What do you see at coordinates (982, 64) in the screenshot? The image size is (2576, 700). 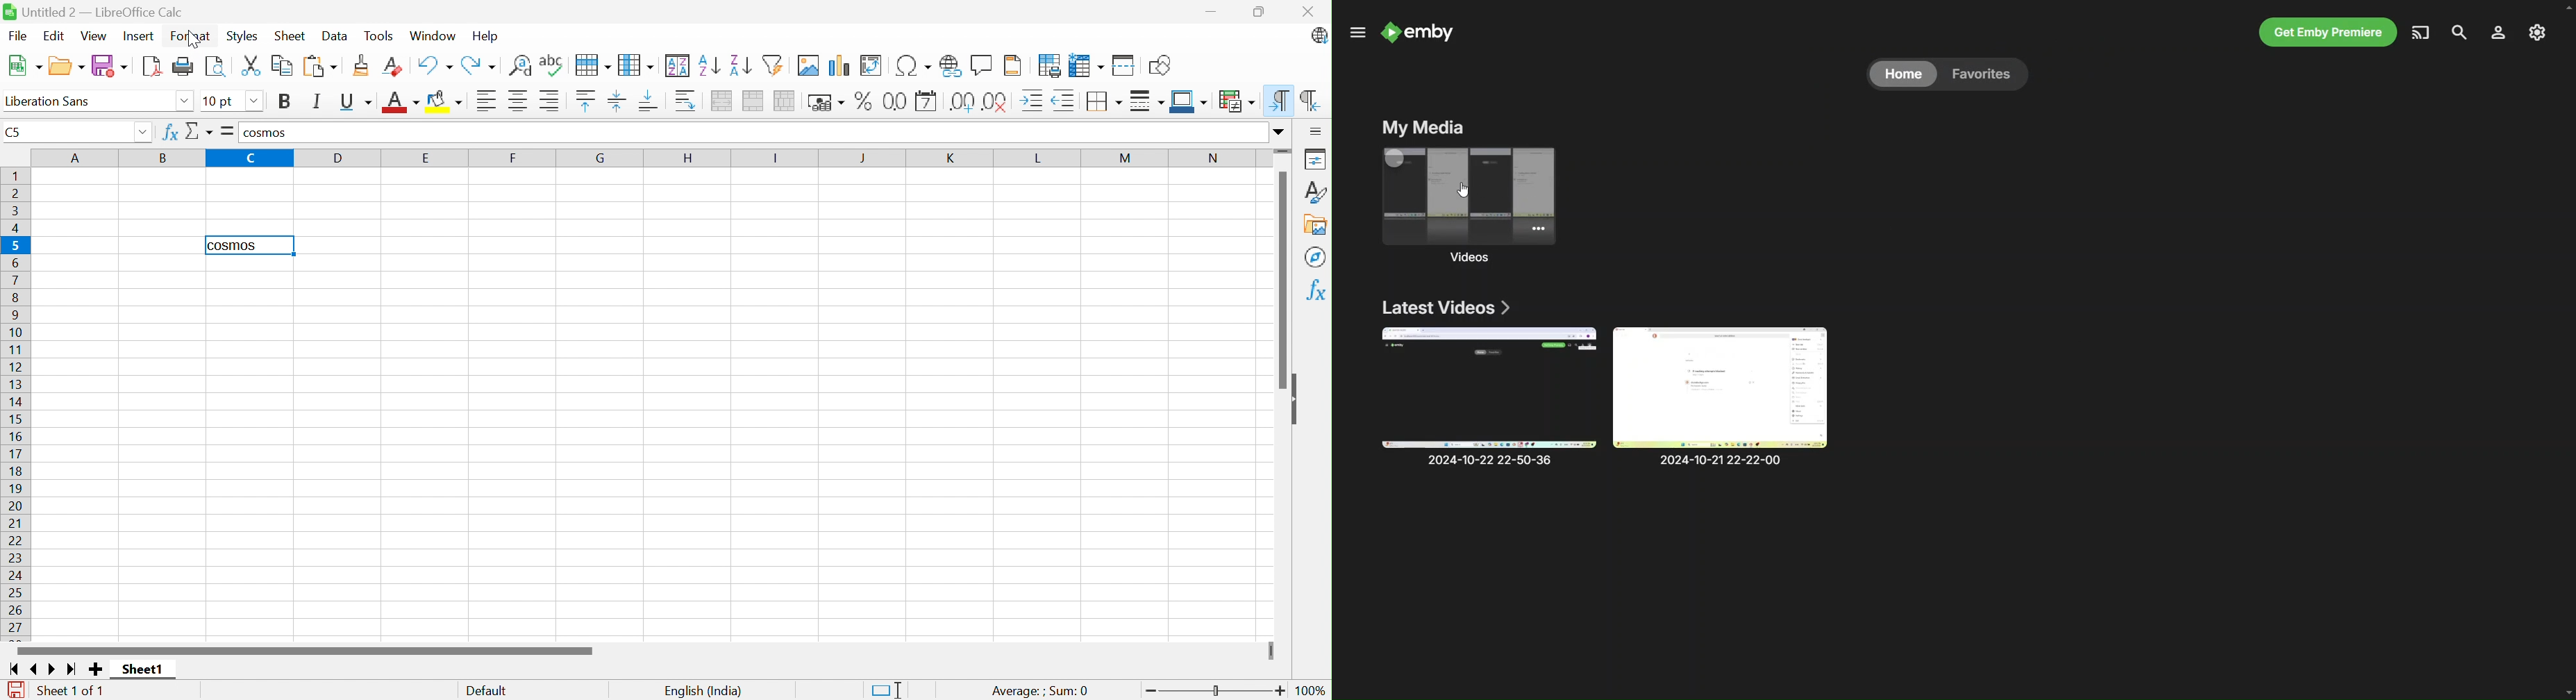 I see `Insert comment` at bounding box center [982, 64].